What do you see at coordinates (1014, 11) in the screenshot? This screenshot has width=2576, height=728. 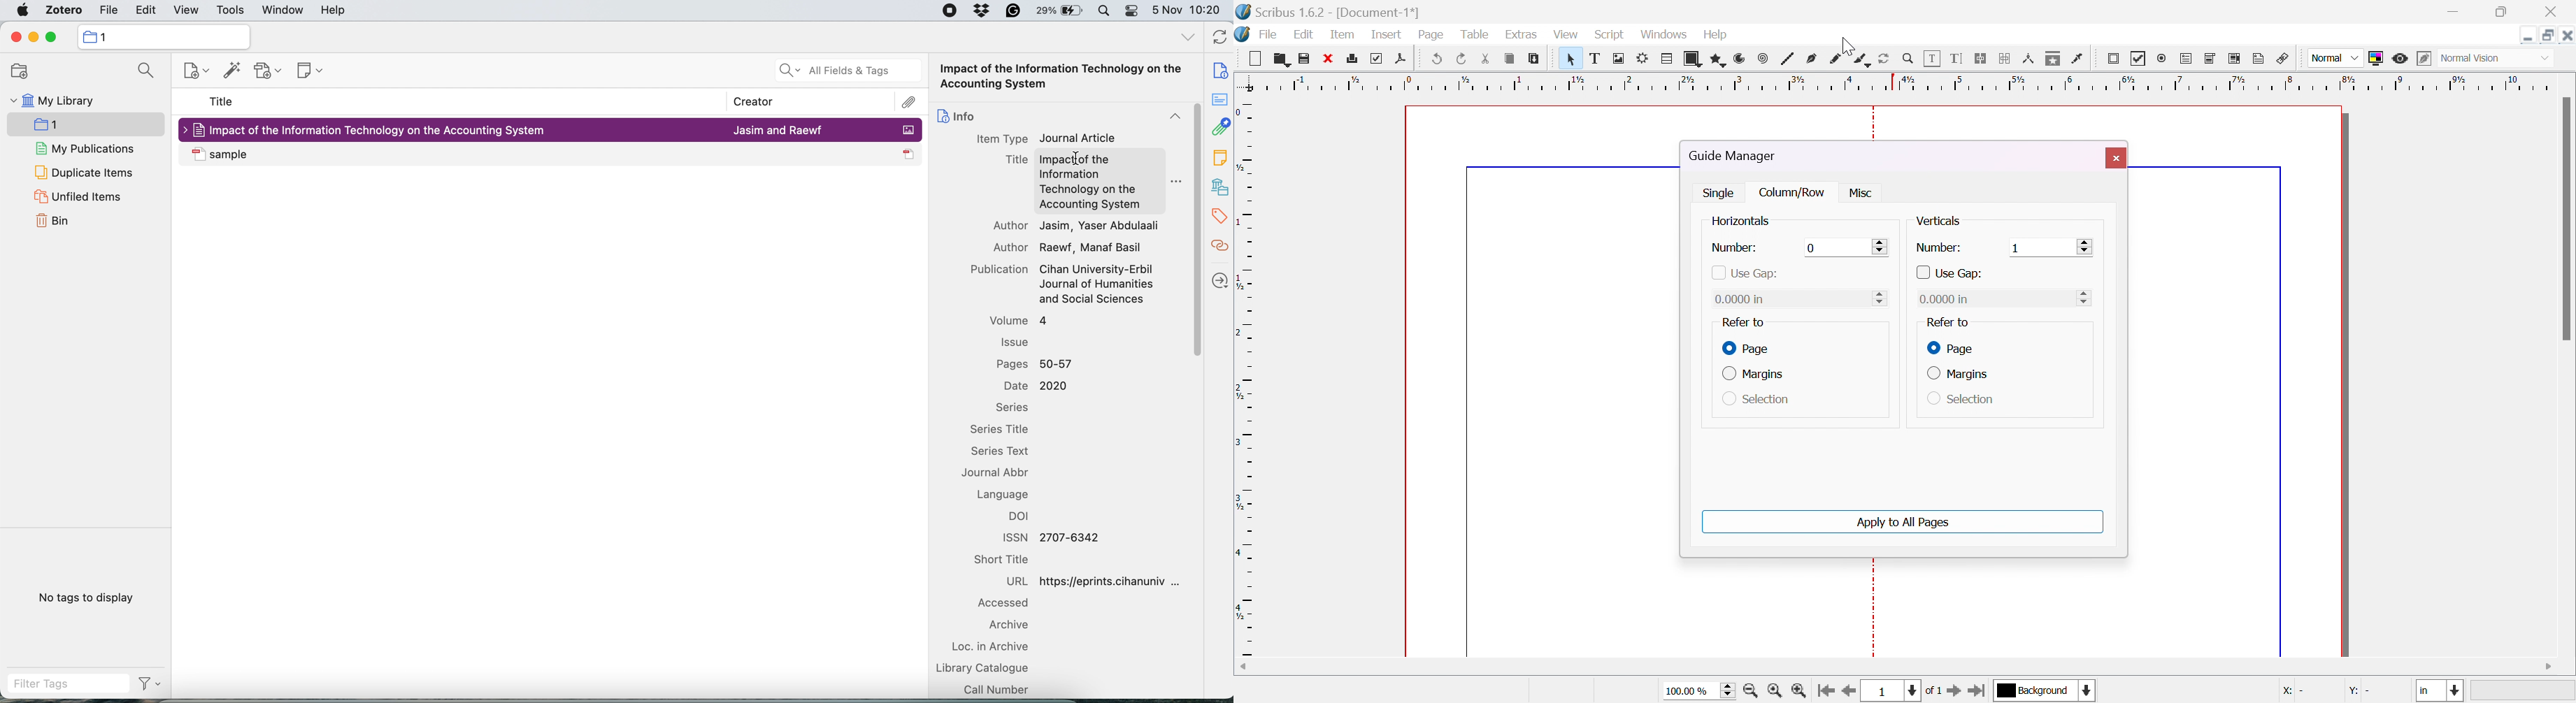 I see `grammarly` at bounding box center [1014, 11].